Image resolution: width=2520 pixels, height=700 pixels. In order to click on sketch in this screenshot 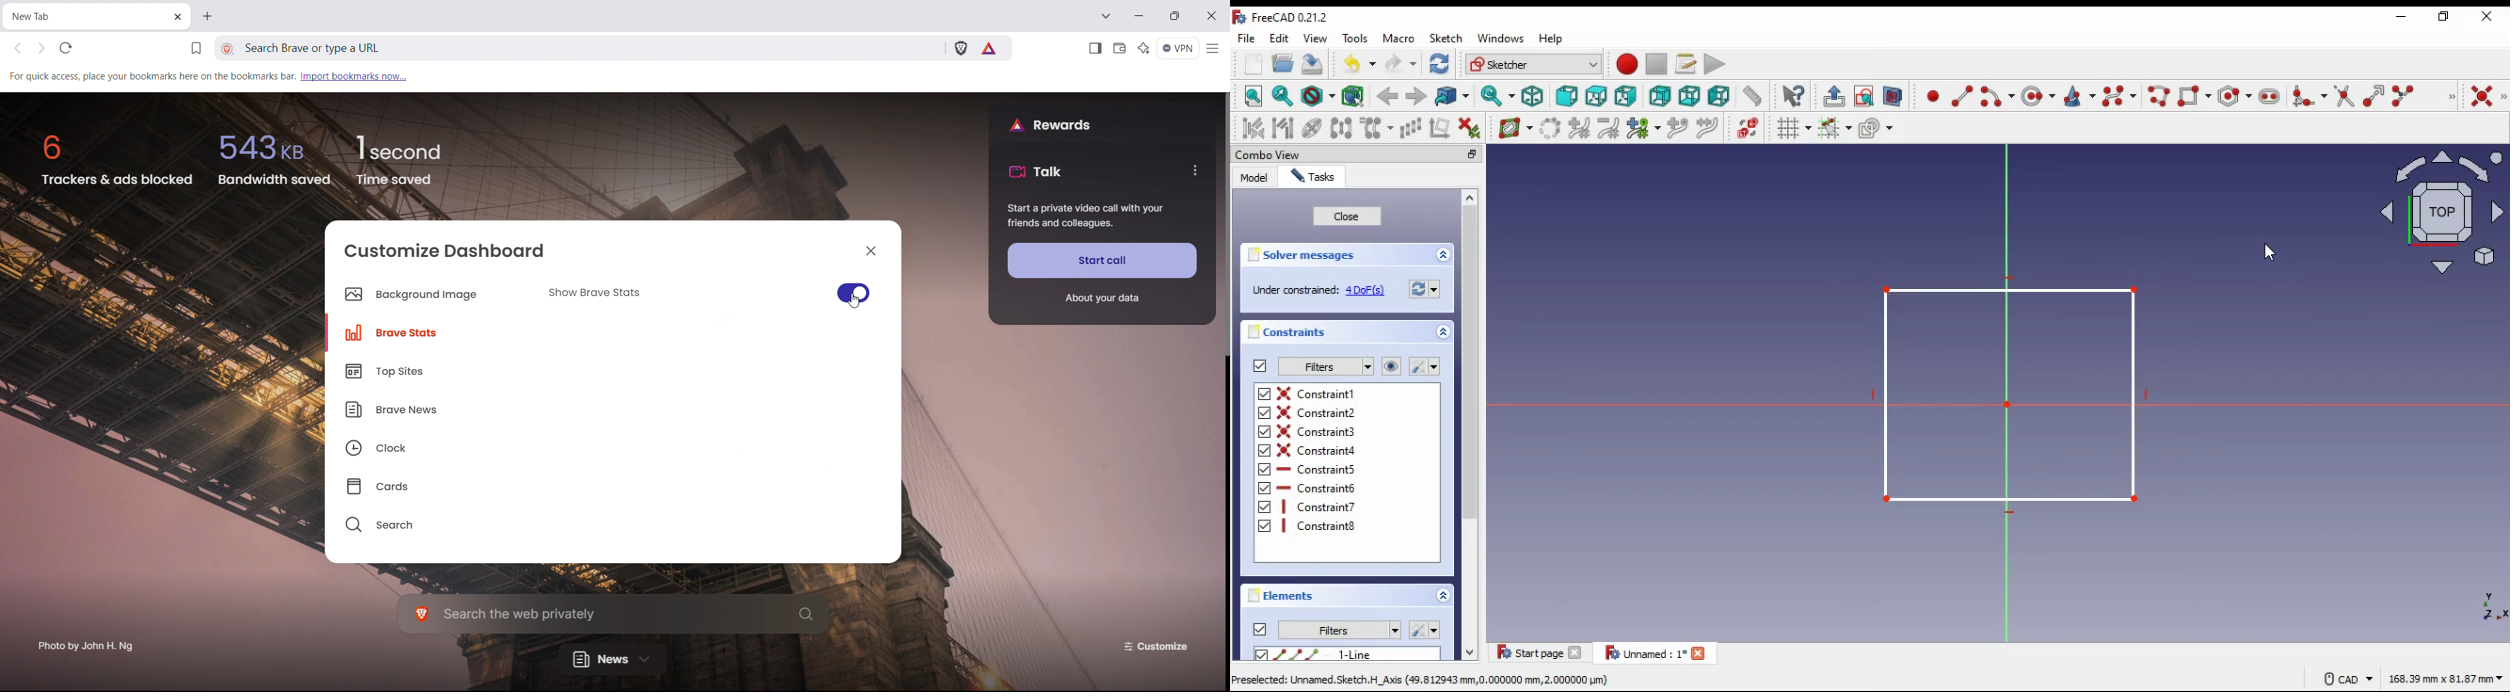, I will do `click(1447, 39)`.